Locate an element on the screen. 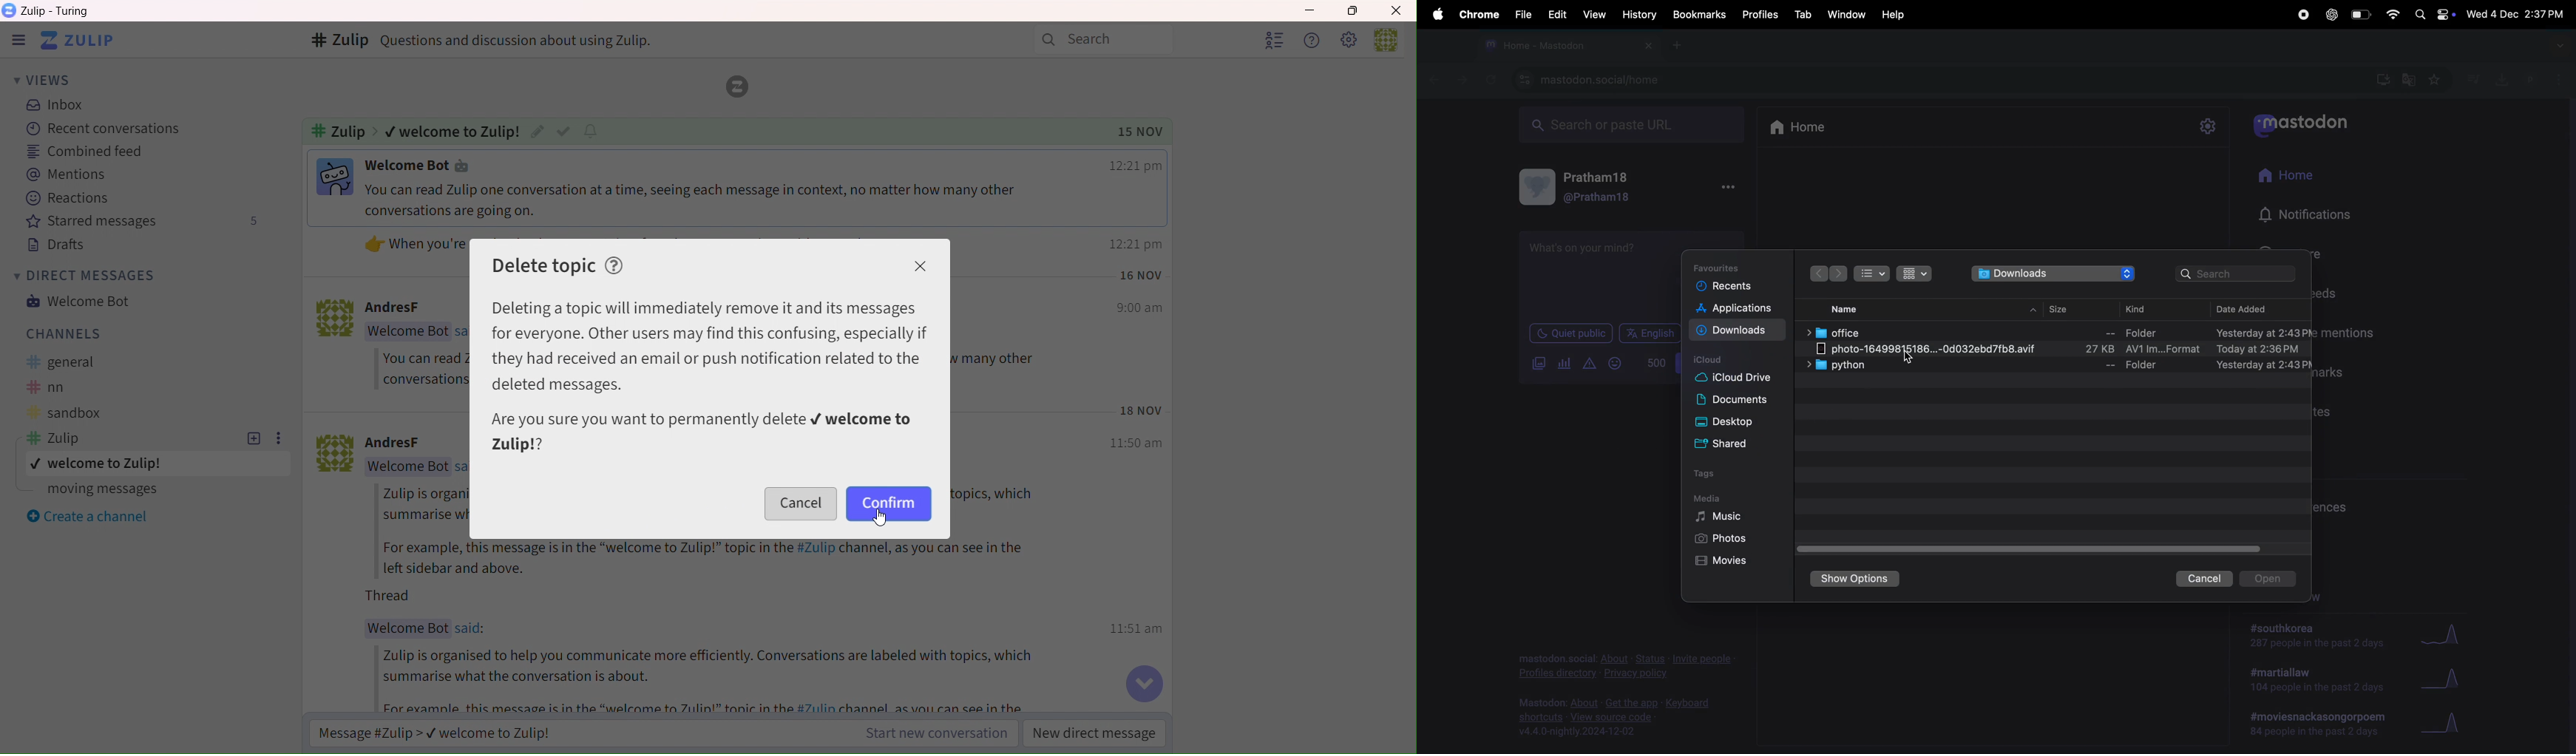  help is located at coordinates (1892, 15).